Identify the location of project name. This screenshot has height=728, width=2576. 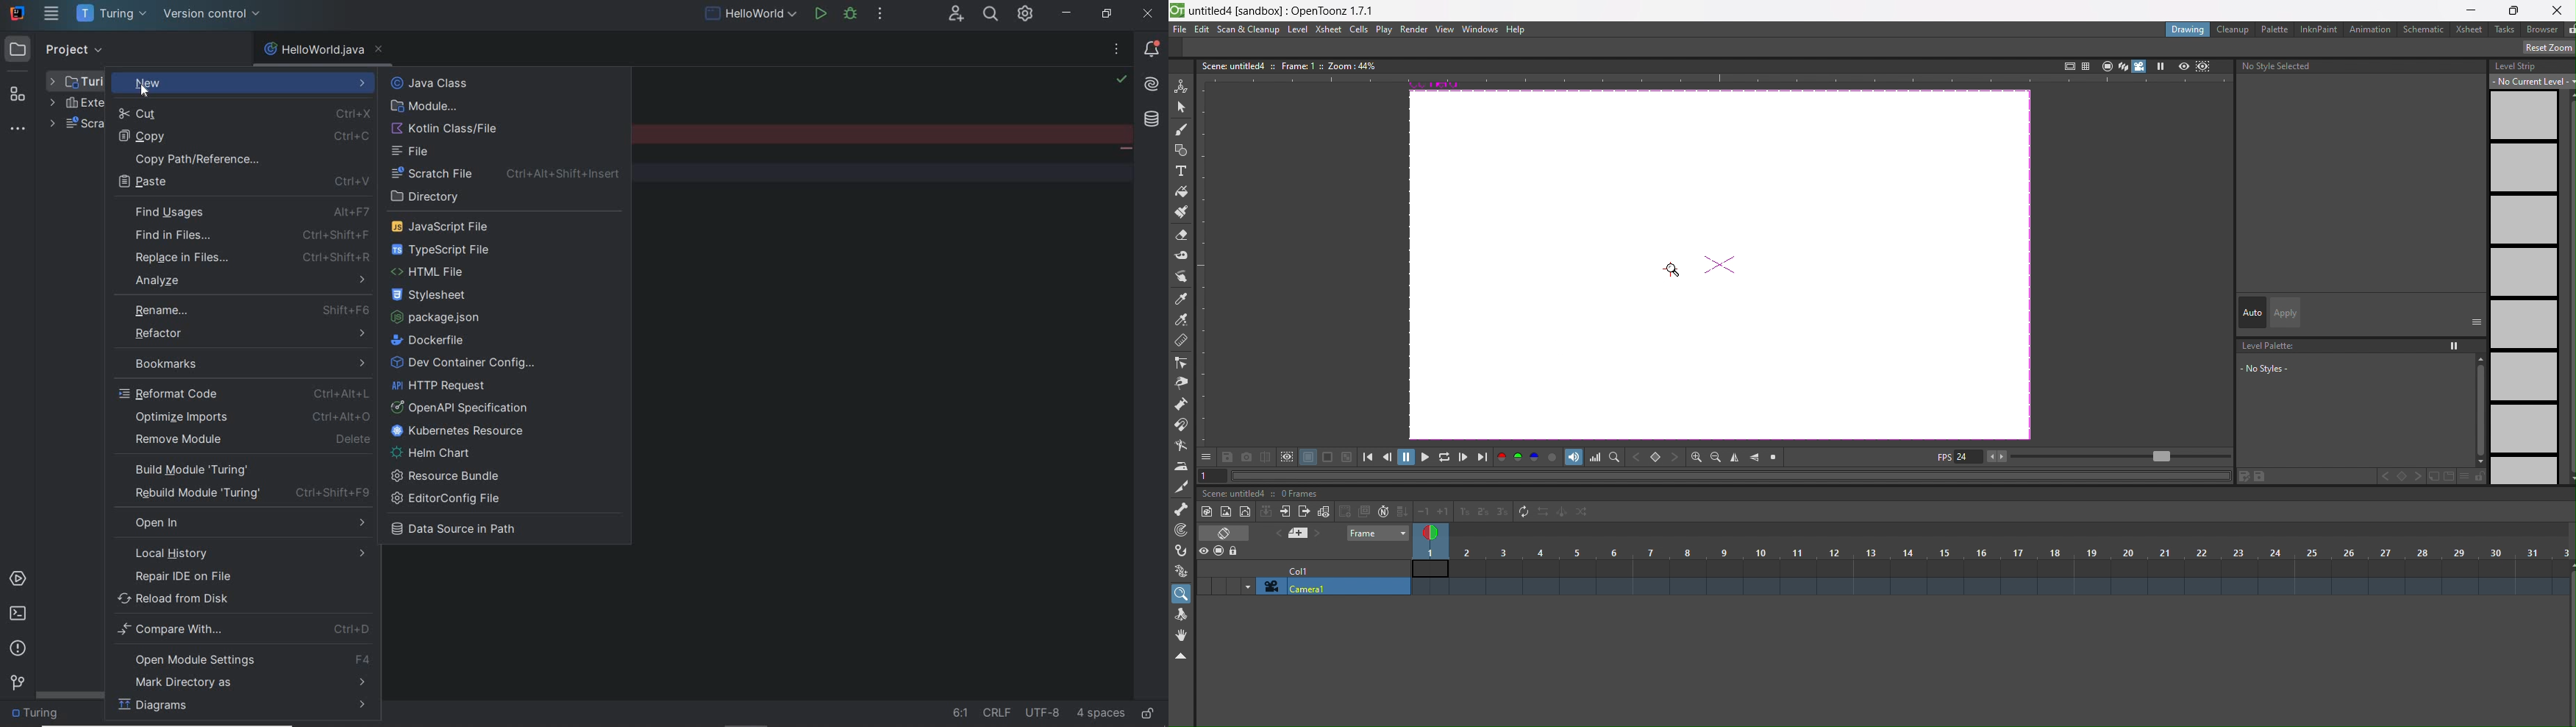
(112, 14).